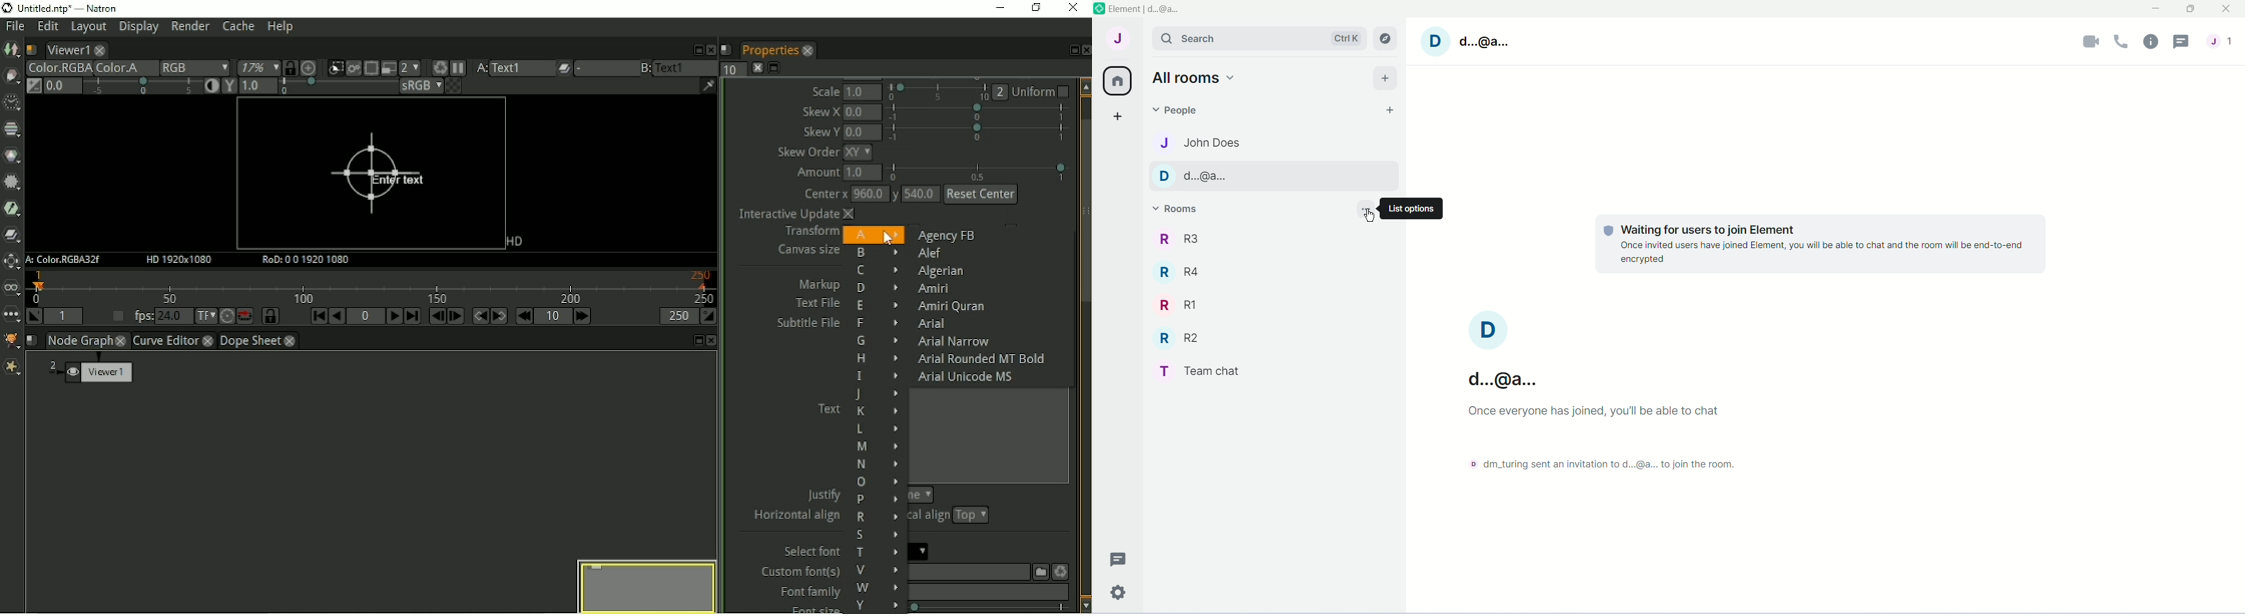 The image size is (2268, 616). What do you see at coordinates (2228, 10) in the screenshot?
I see `Close` at bounding box center [2228, 10].